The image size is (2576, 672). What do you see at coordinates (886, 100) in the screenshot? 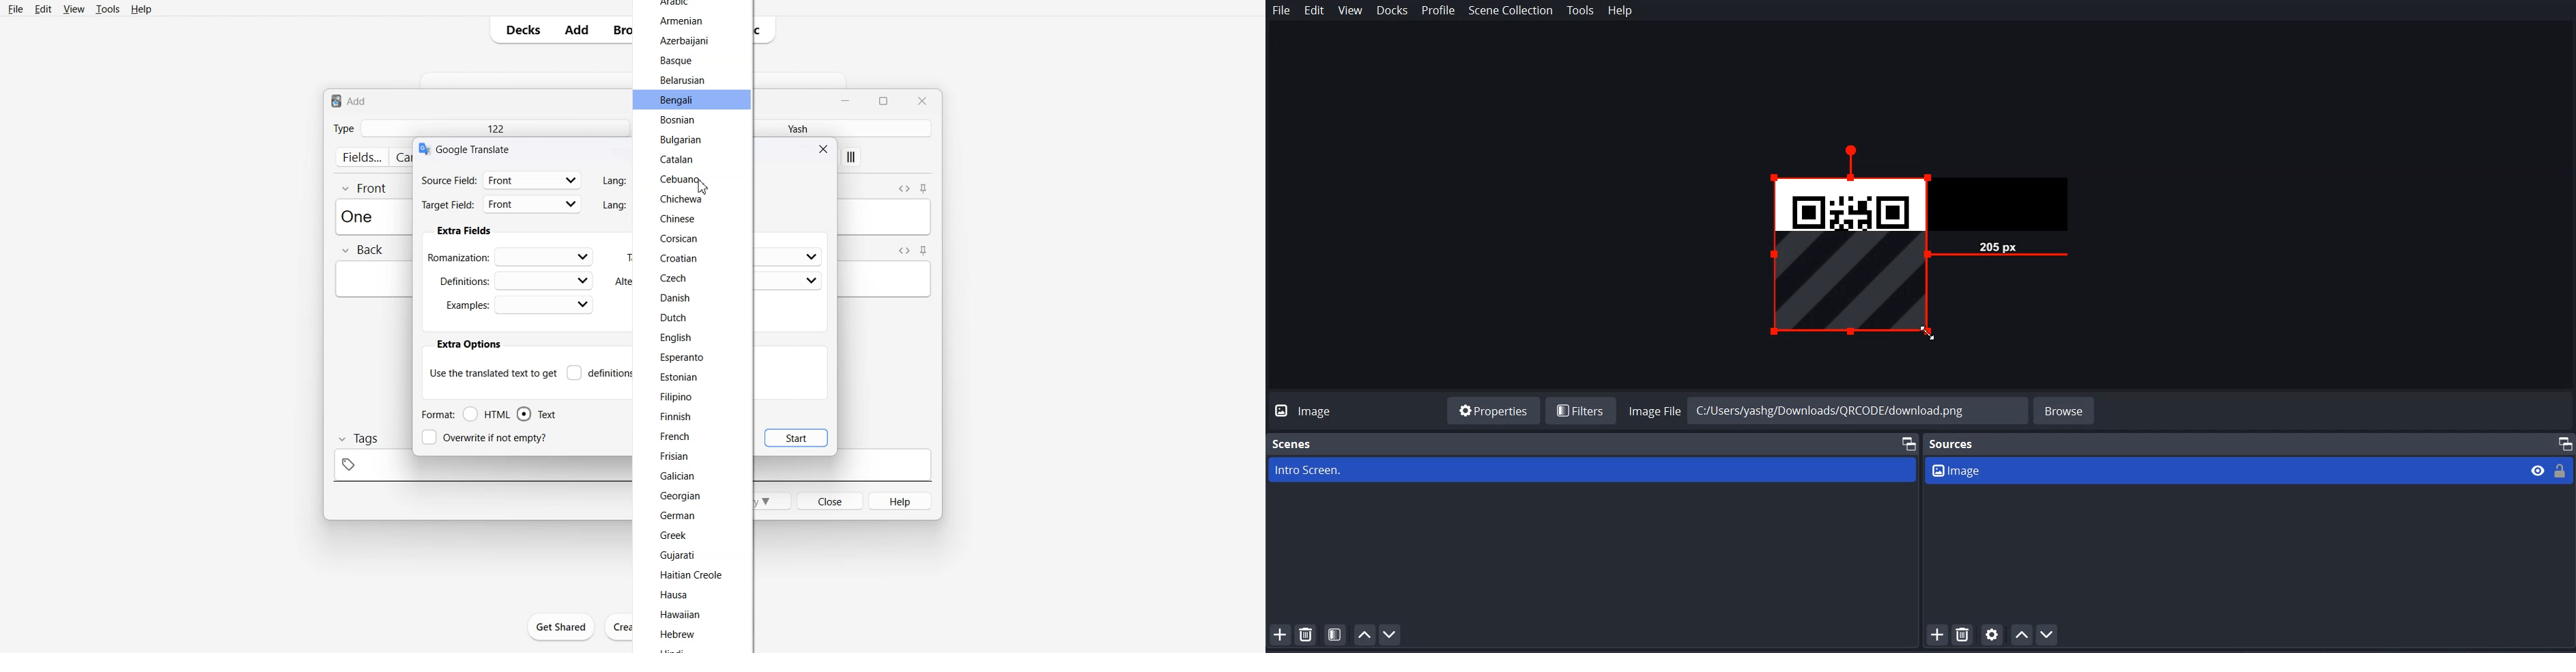
I see `Maximize` at bounding box center [886, 100].